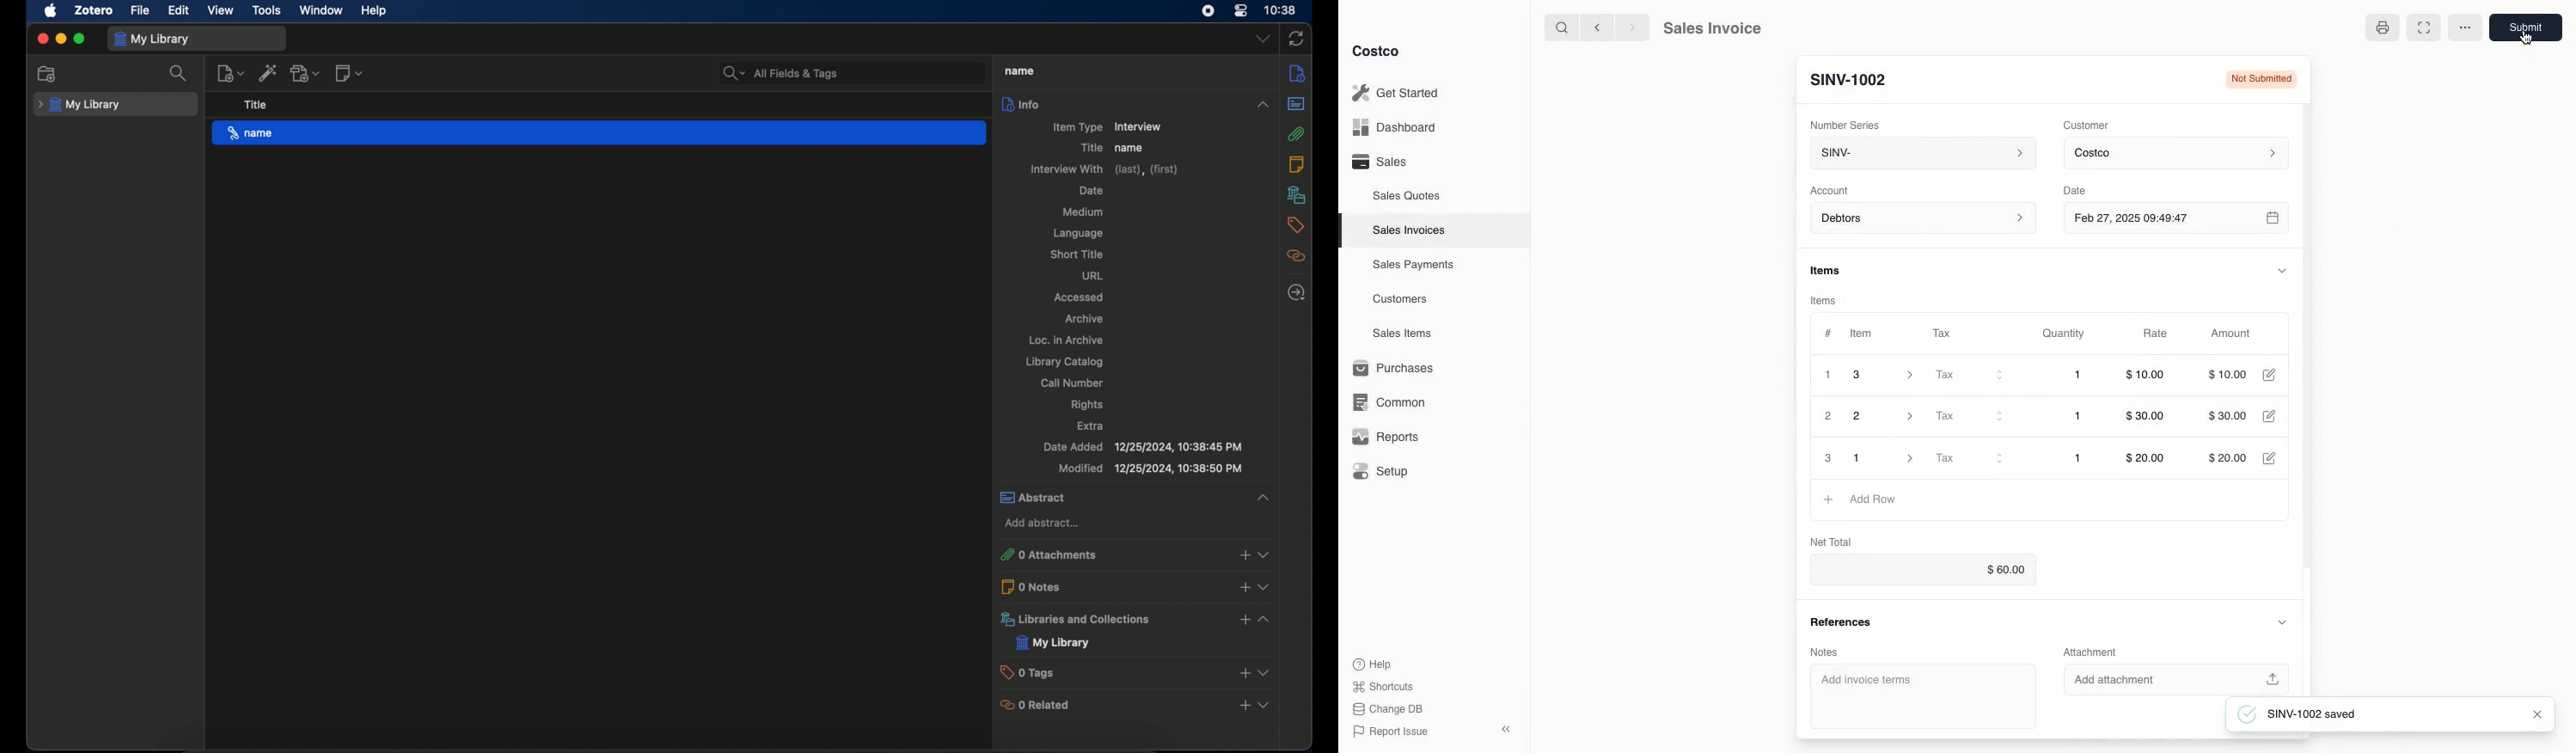 This screenshot has height=756, width=2576. What do you see at coordinates (1050, 554) in the screenshot?
I see `0 attachments` at bounding box center [1050, 554].